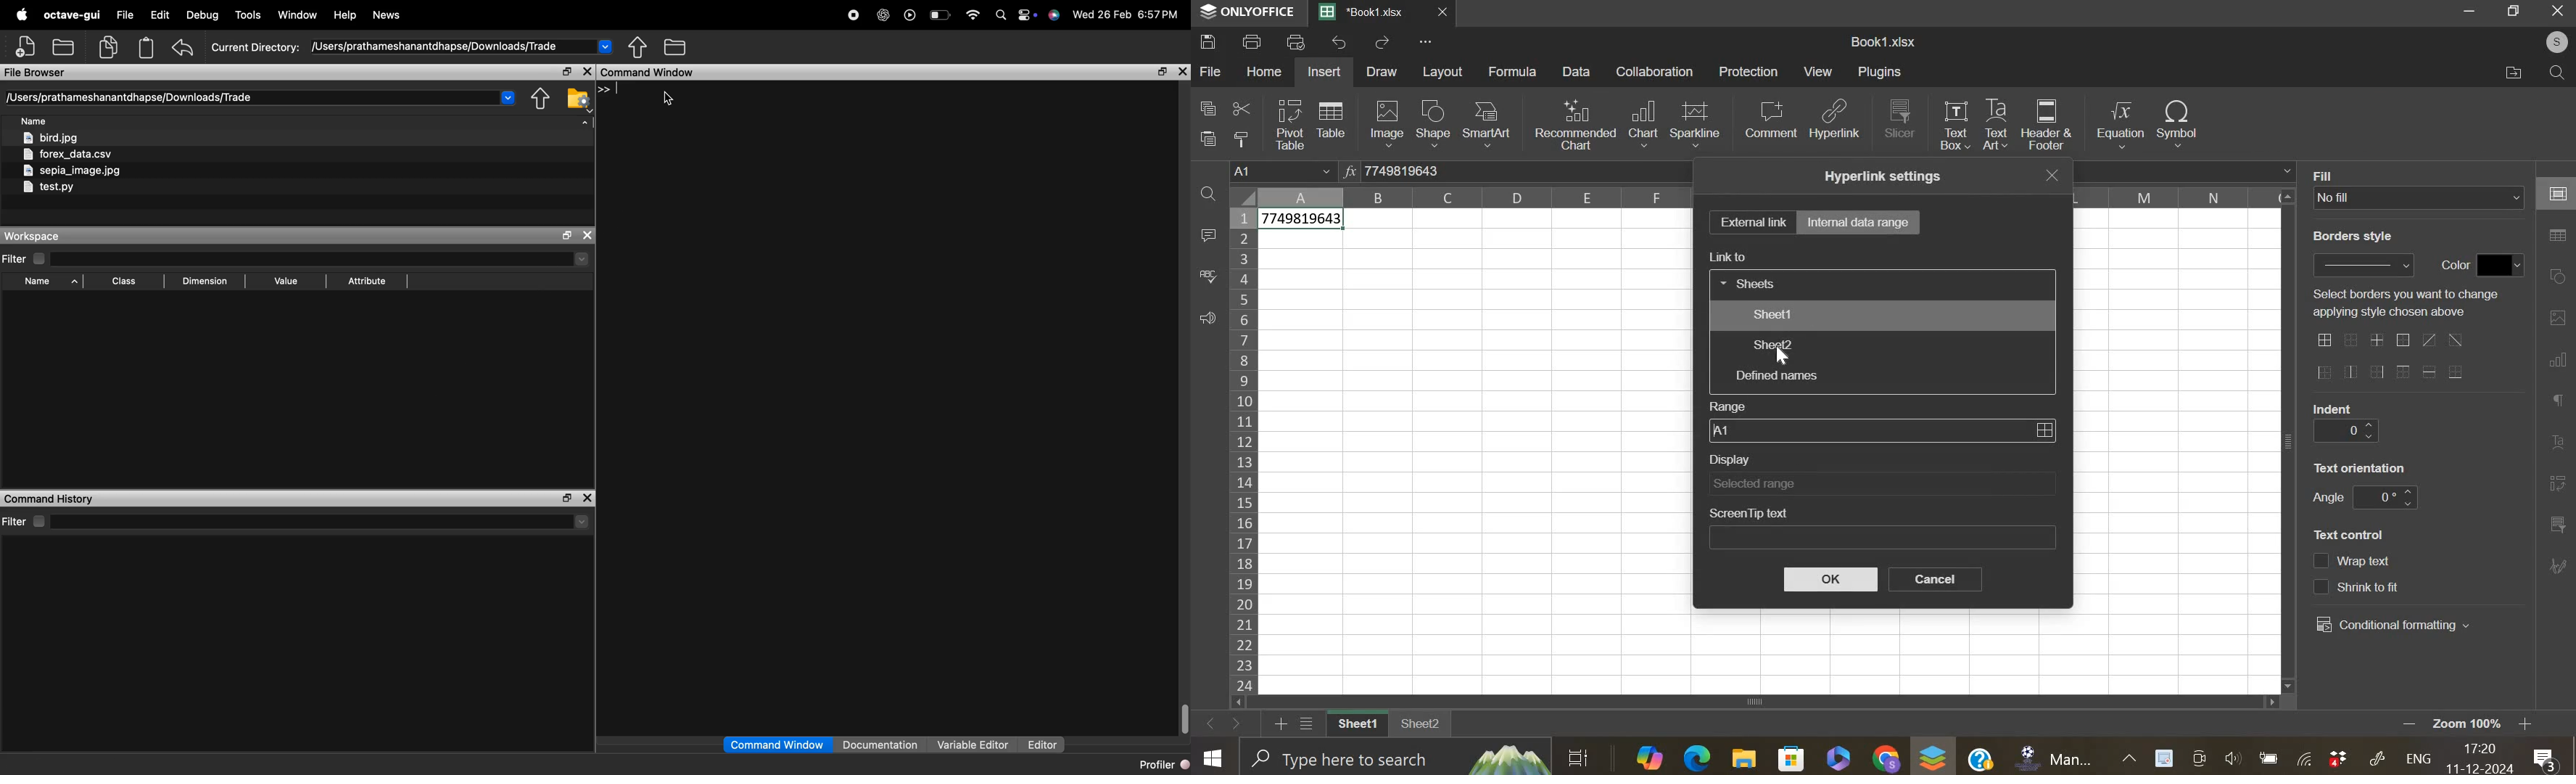  Describe the element at coordinates (855, 15) in the screenshot. I see `record` at that location.